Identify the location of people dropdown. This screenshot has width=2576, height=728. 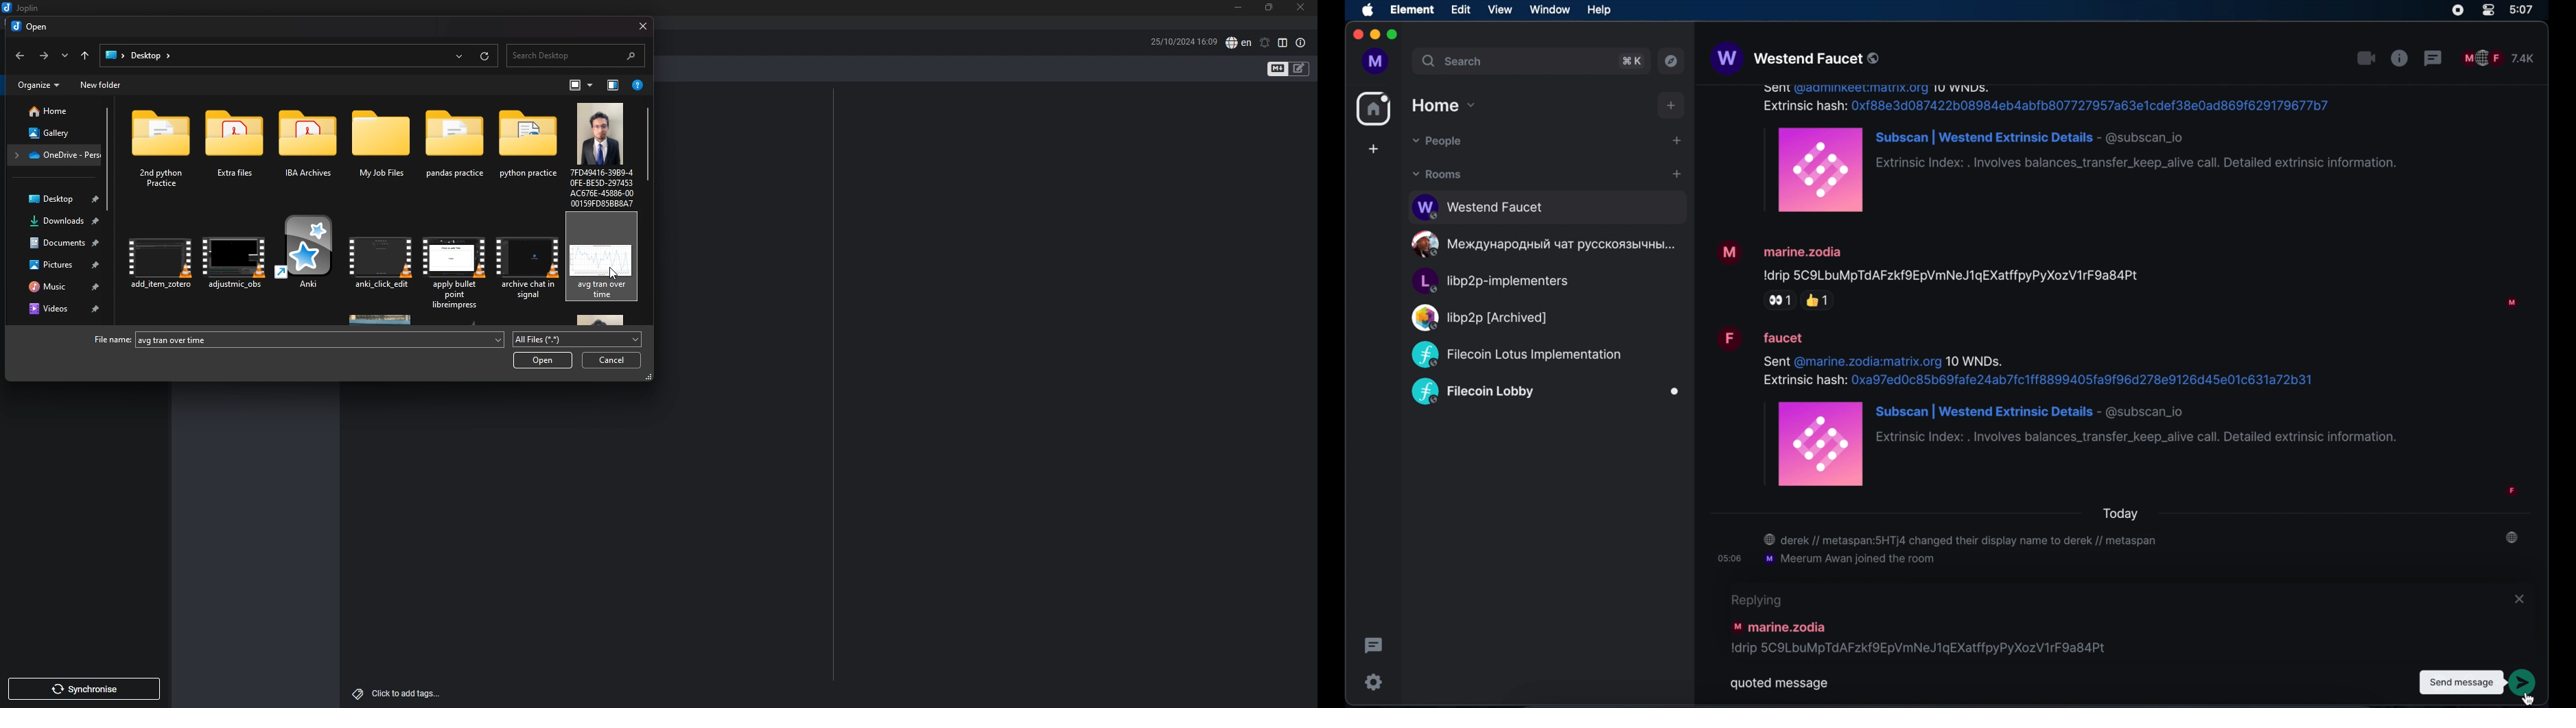
(1438, 142).